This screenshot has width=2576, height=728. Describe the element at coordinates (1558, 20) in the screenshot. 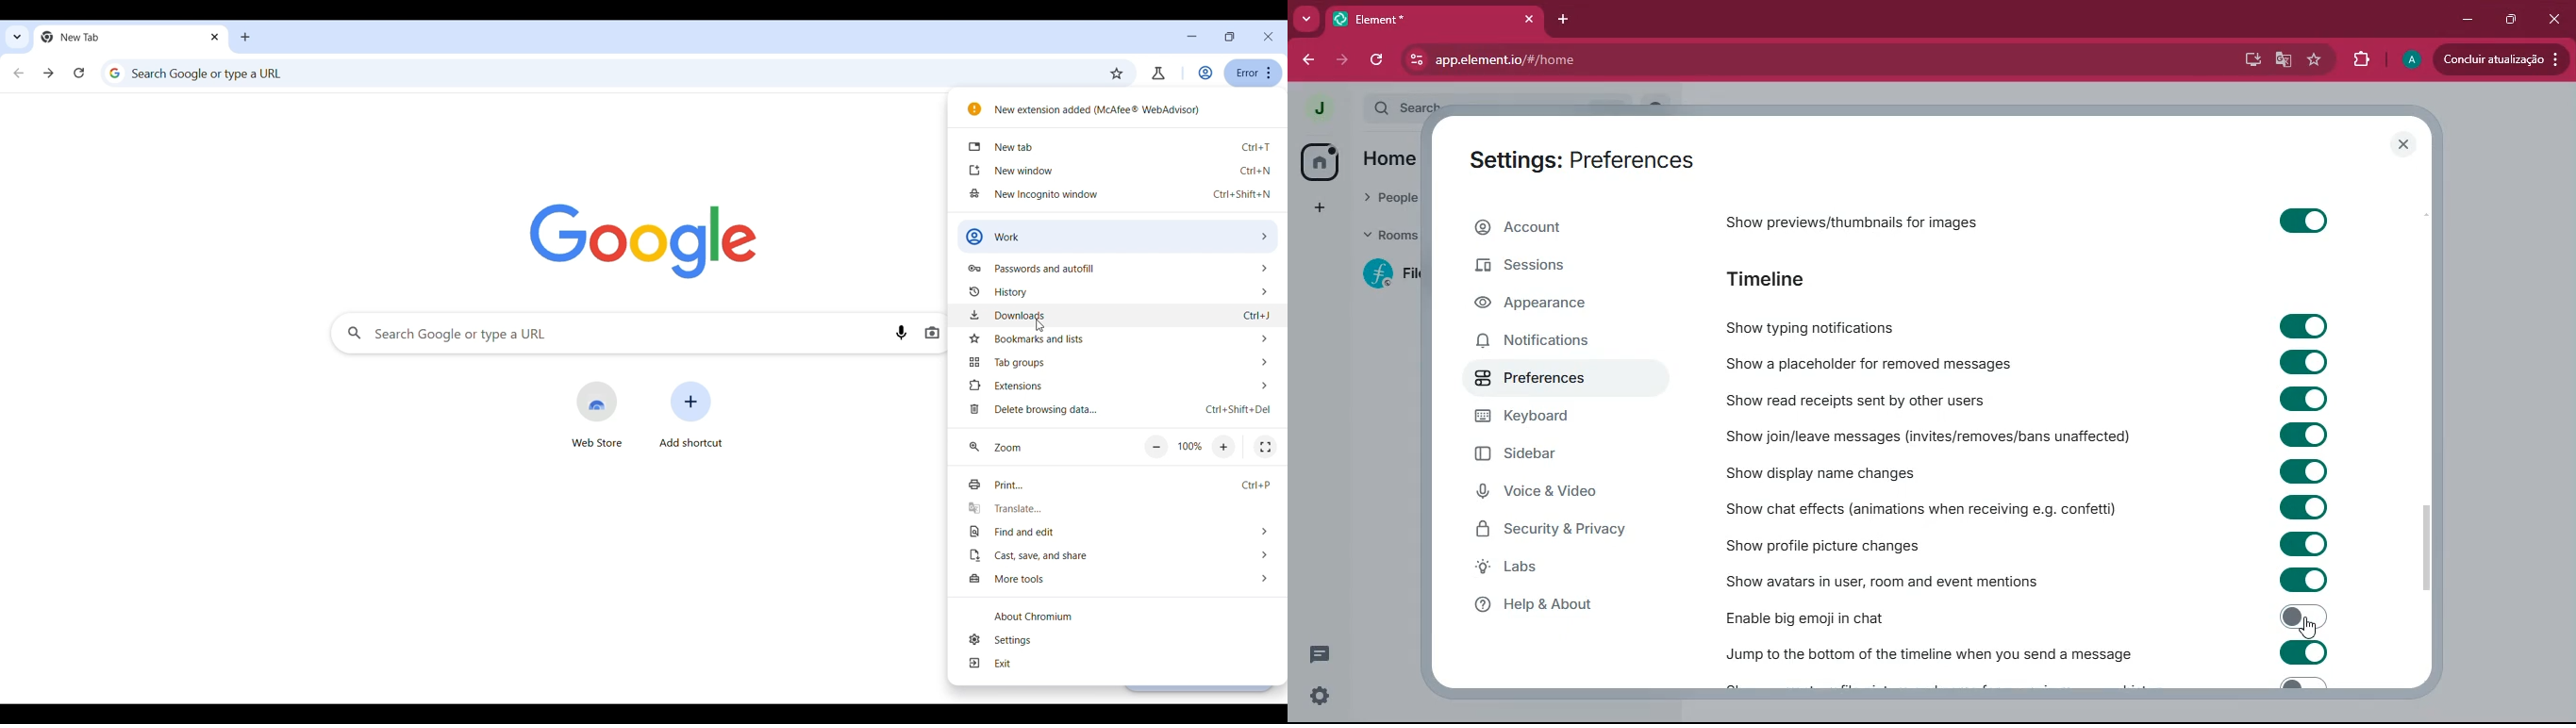

I see `add tab` at that location.